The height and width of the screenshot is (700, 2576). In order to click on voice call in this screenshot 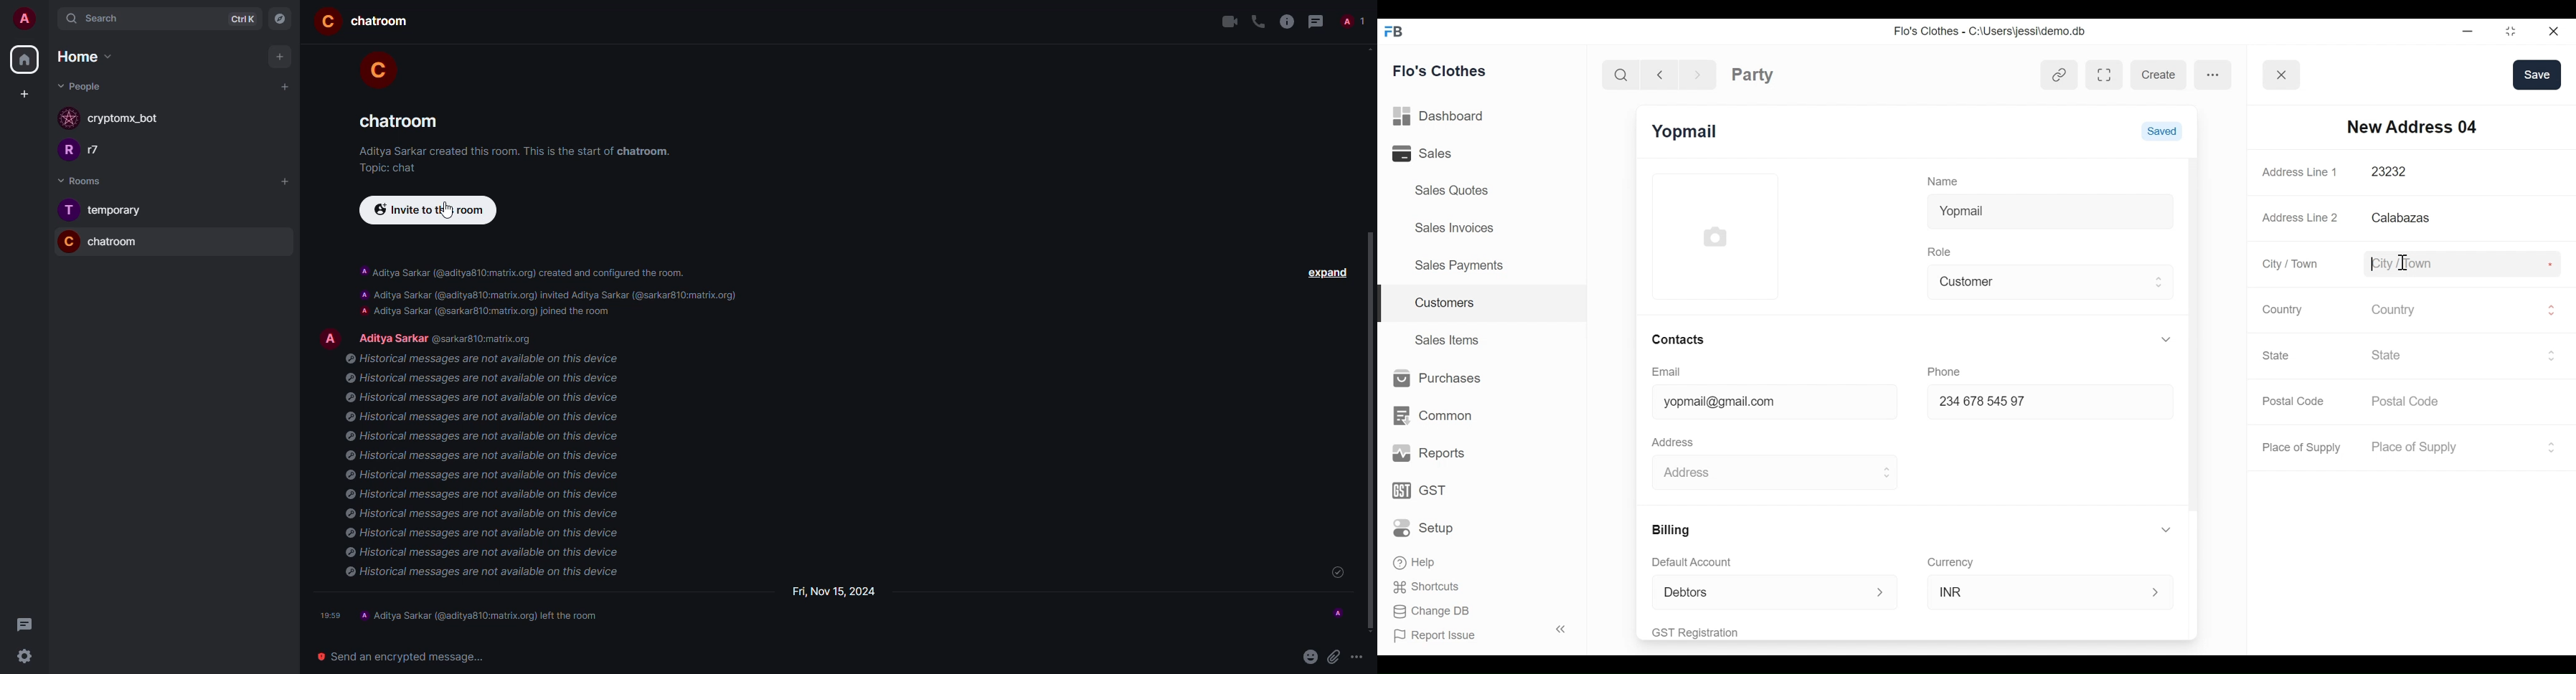, I will do `click(1258, 22)`.